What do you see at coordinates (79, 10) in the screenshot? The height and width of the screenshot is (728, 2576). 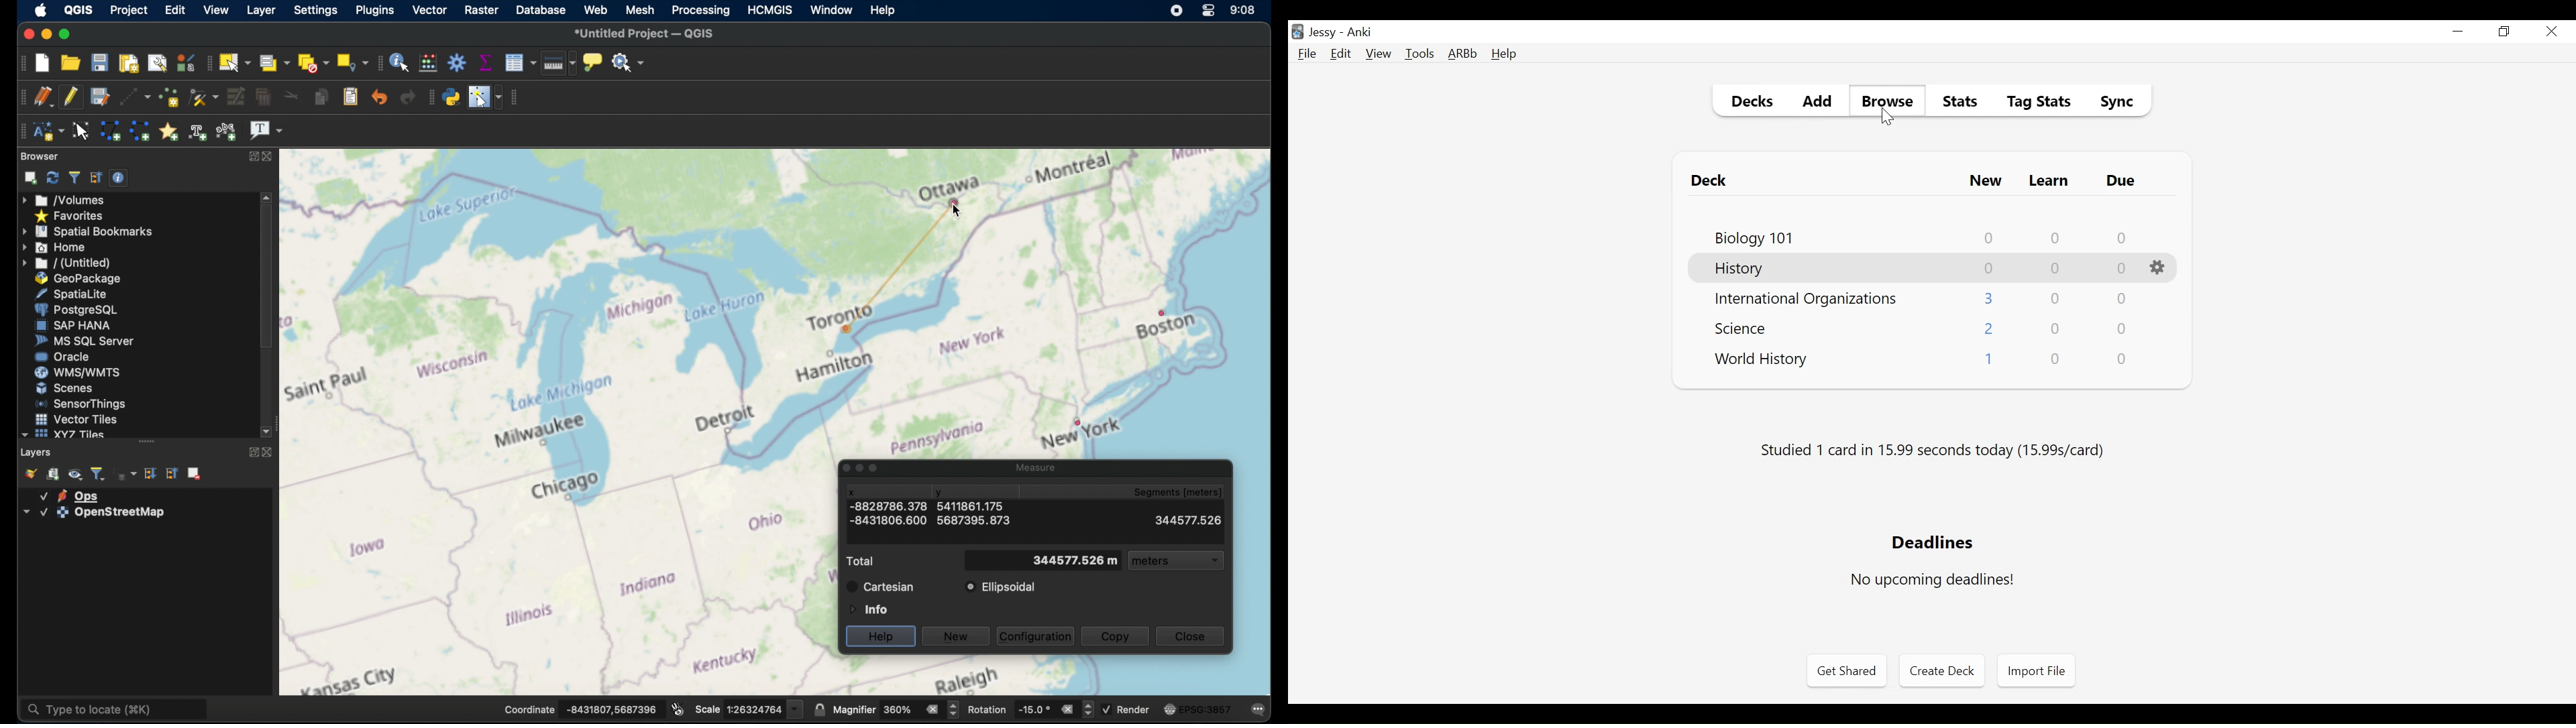 I see `qgis` at bounding box center [79, 10].